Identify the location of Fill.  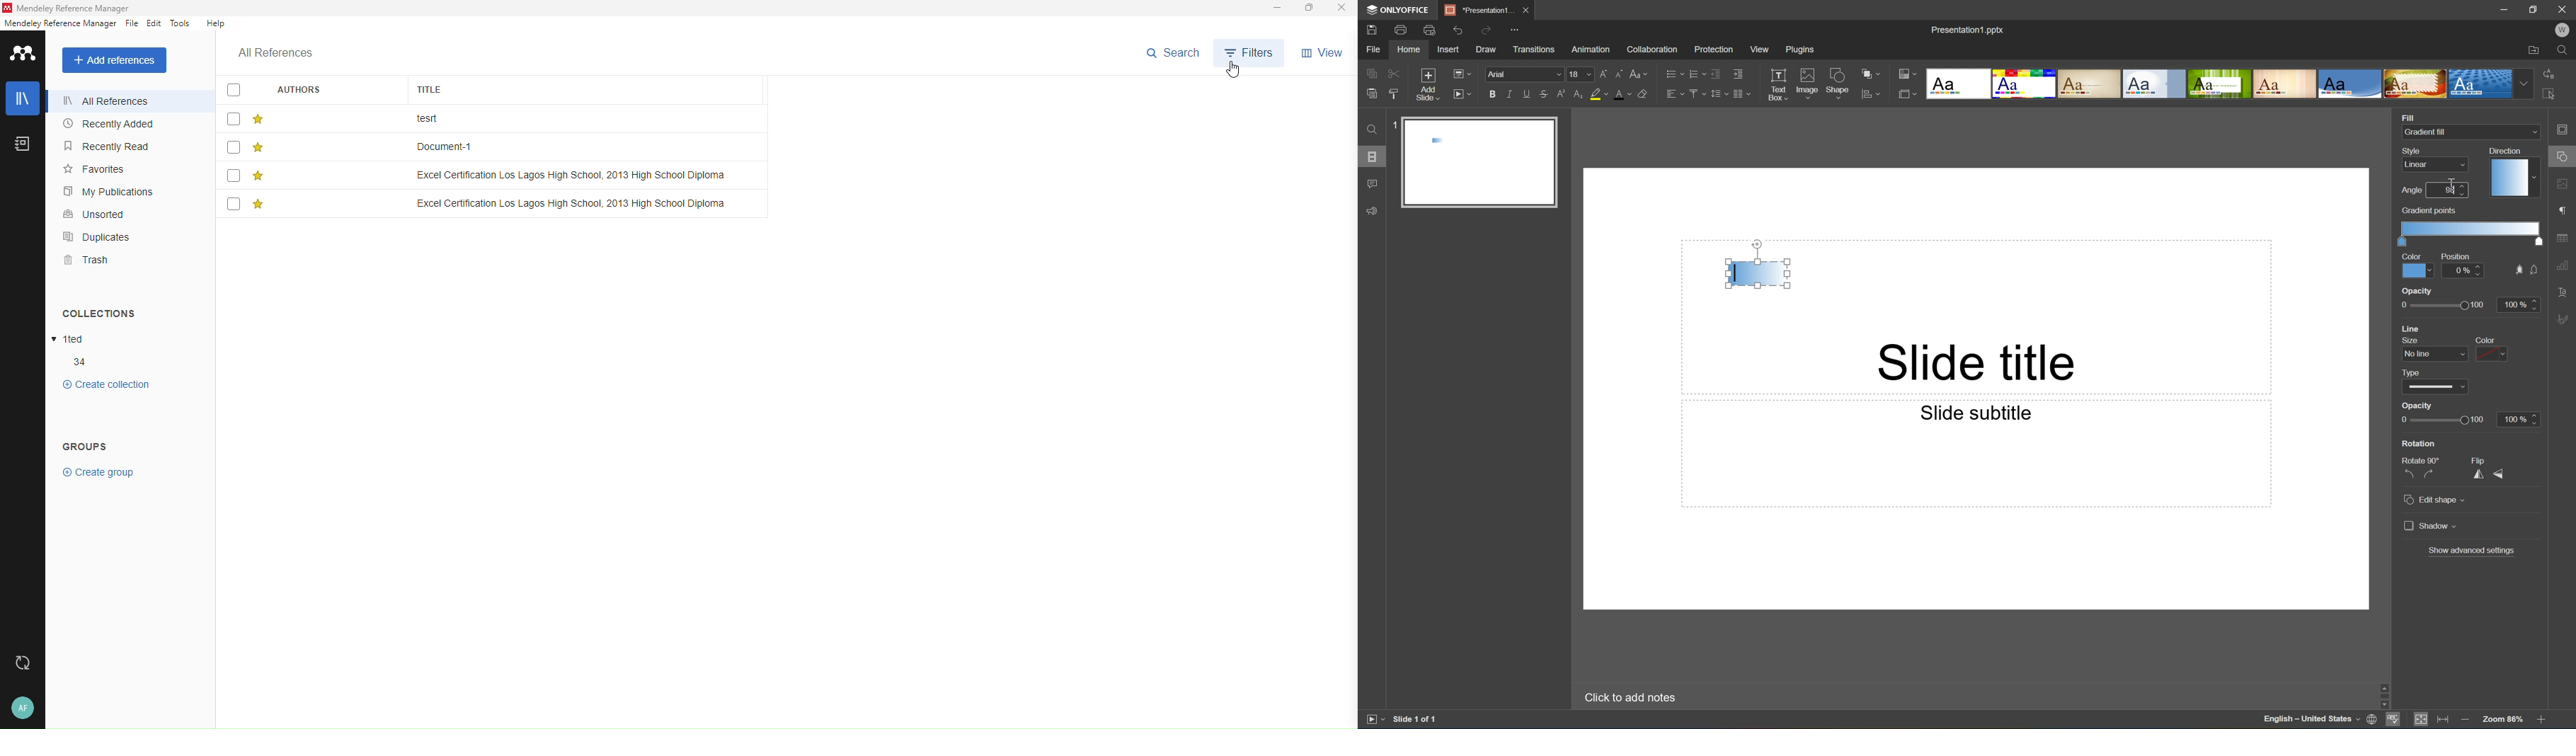
(2408, 116).